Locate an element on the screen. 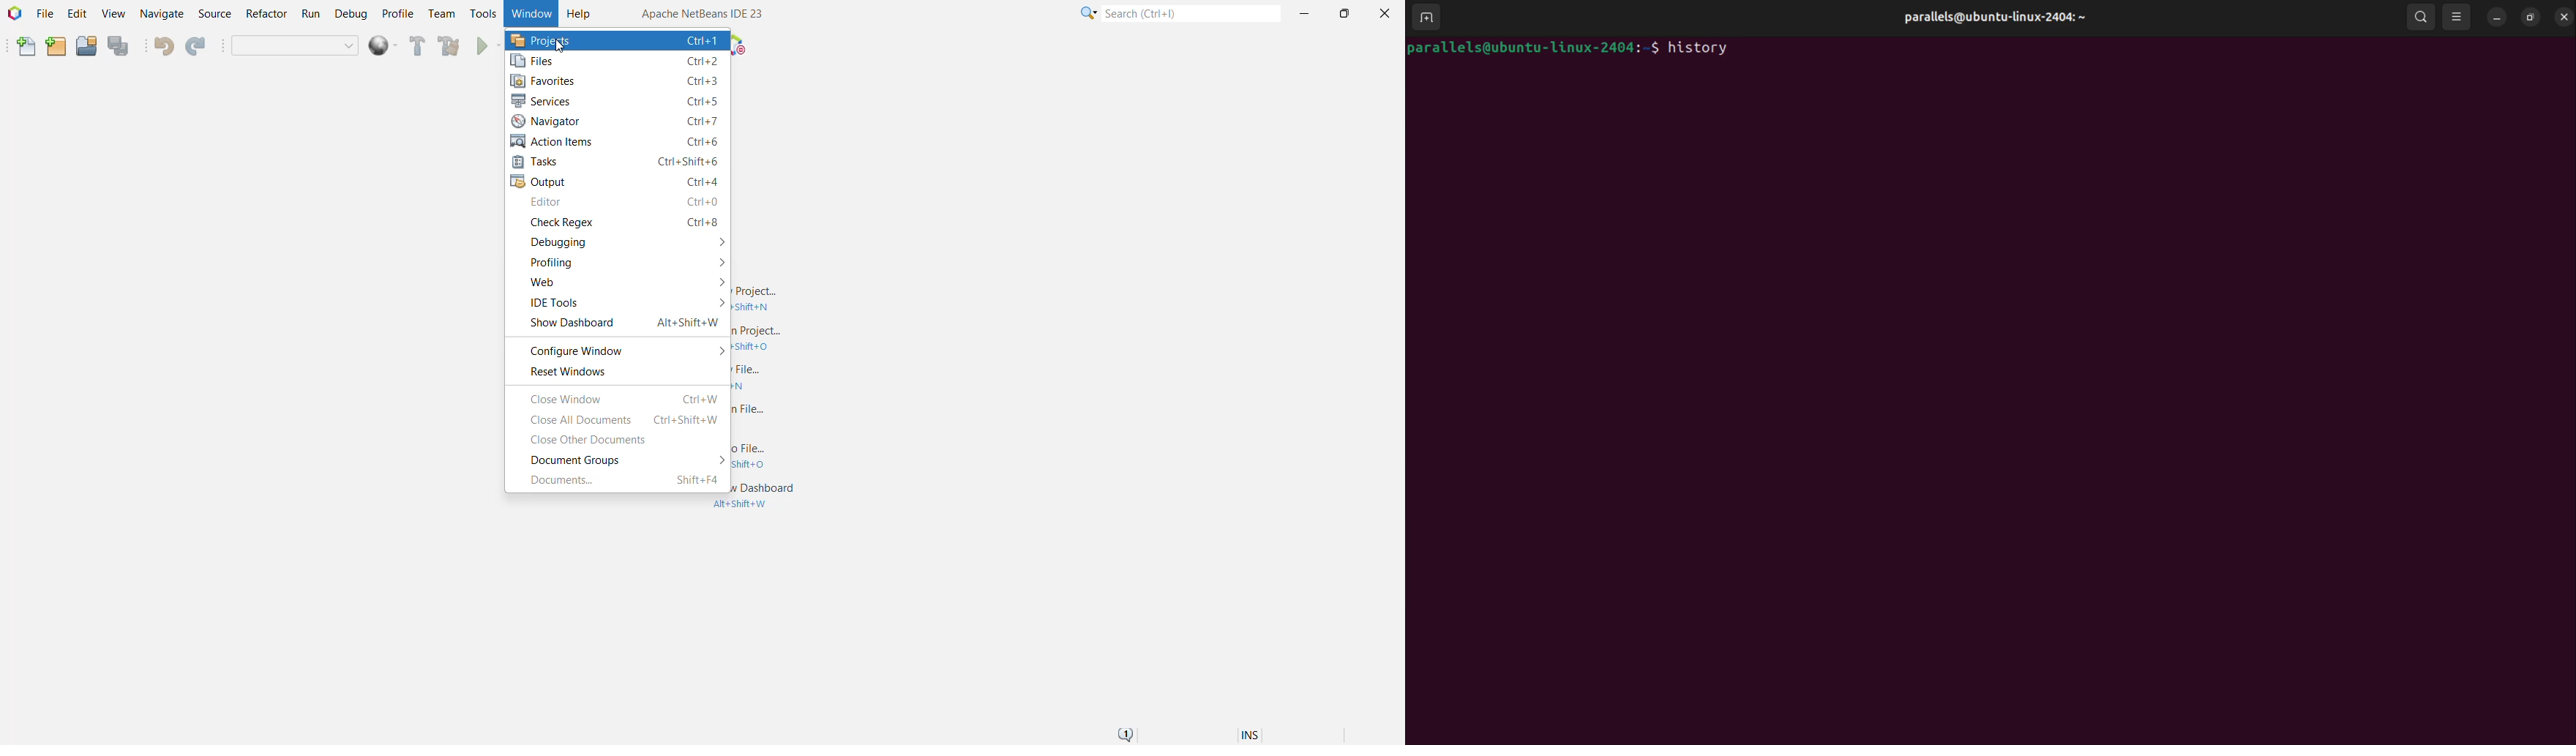 The image size is (2576, 756). Check Regex is located at coordinates (621, 222).